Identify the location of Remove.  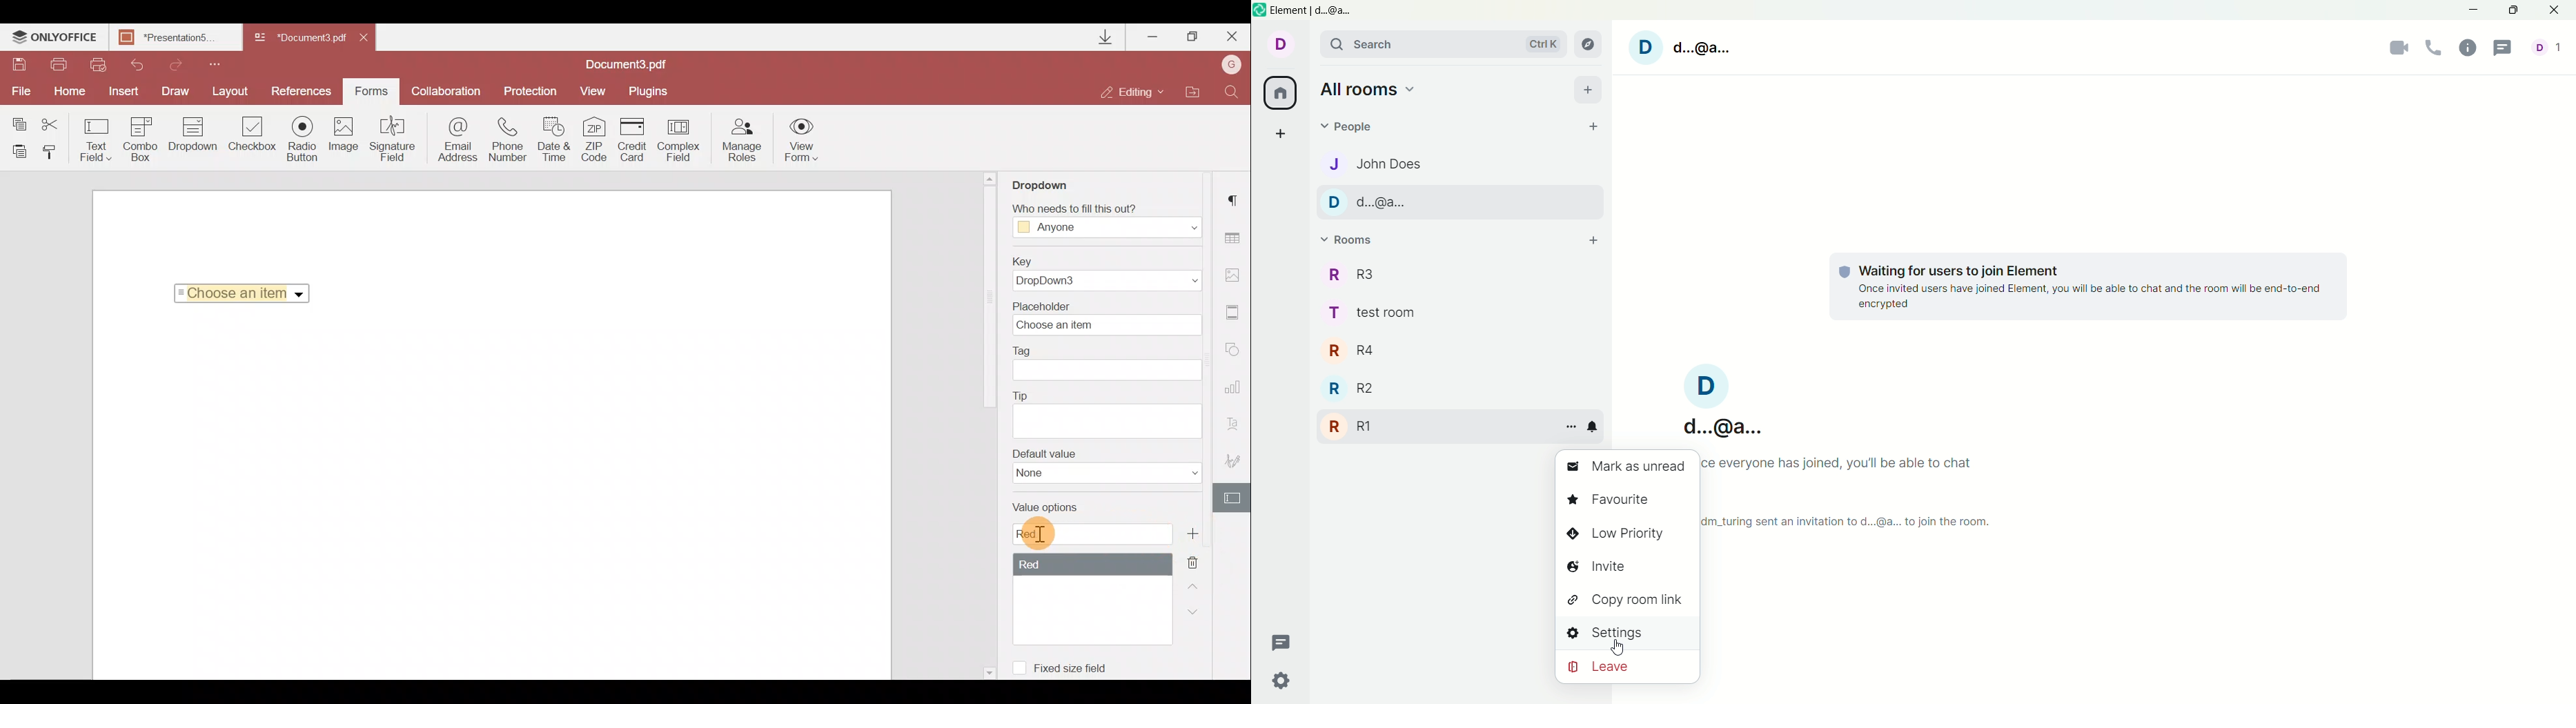
(1196, 559).